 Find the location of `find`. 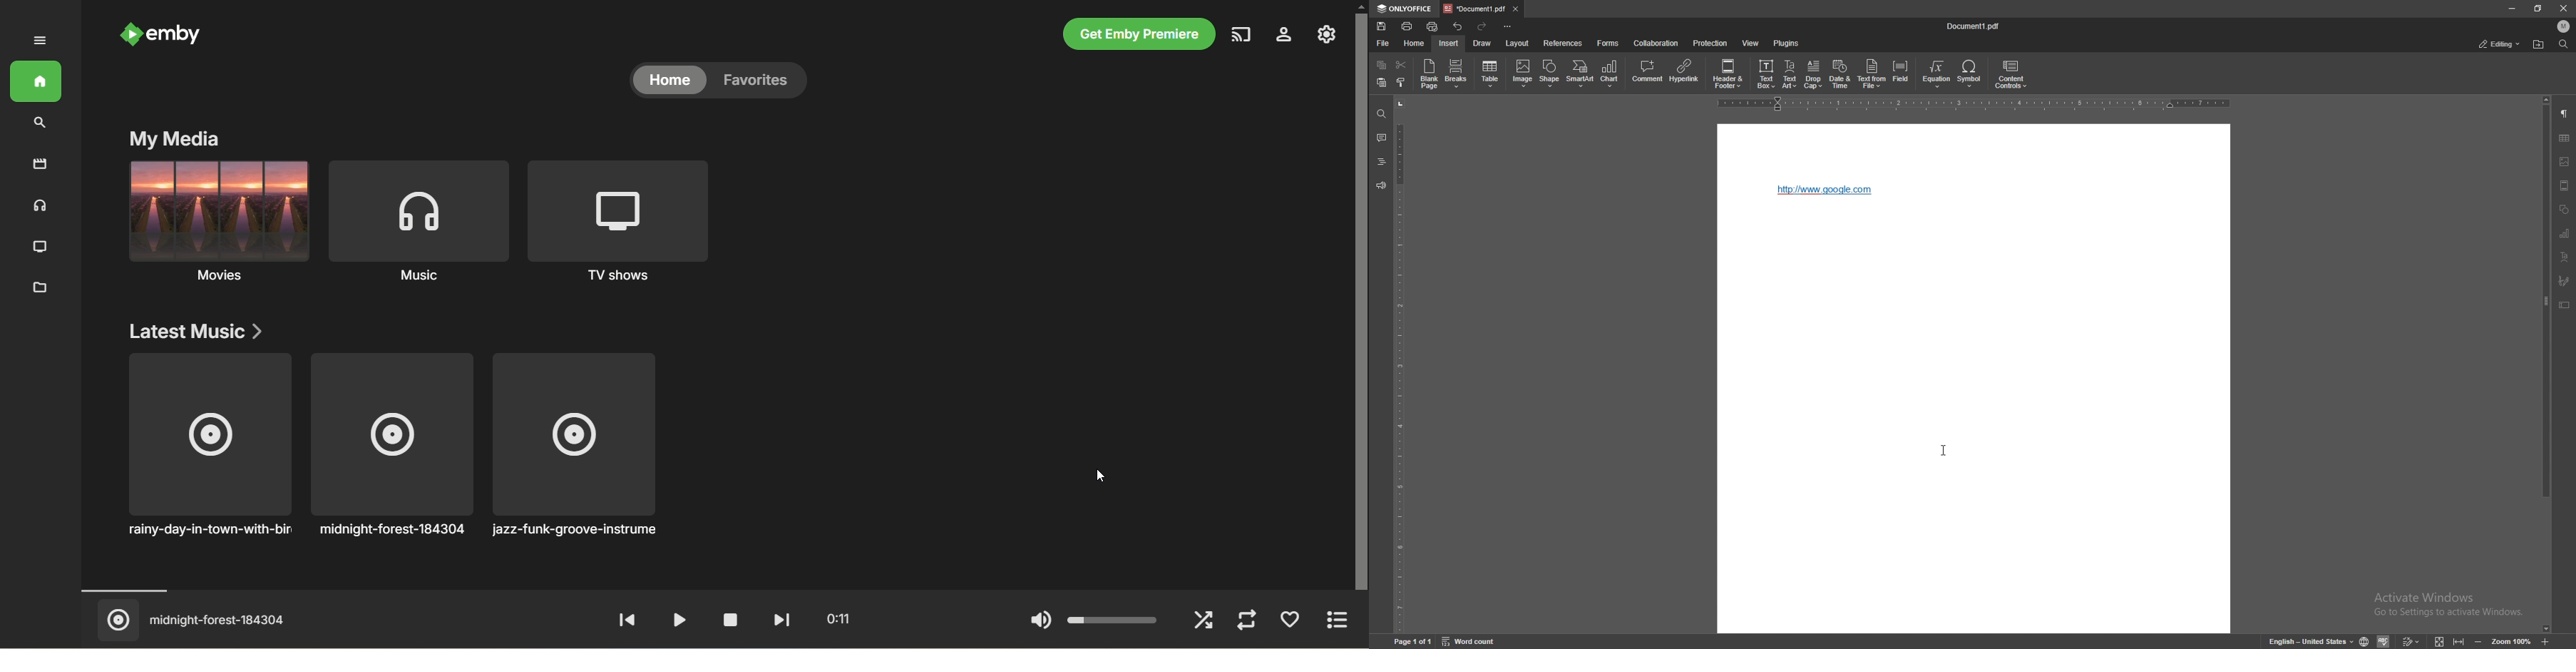

find is located at coordinates (1380, 113).